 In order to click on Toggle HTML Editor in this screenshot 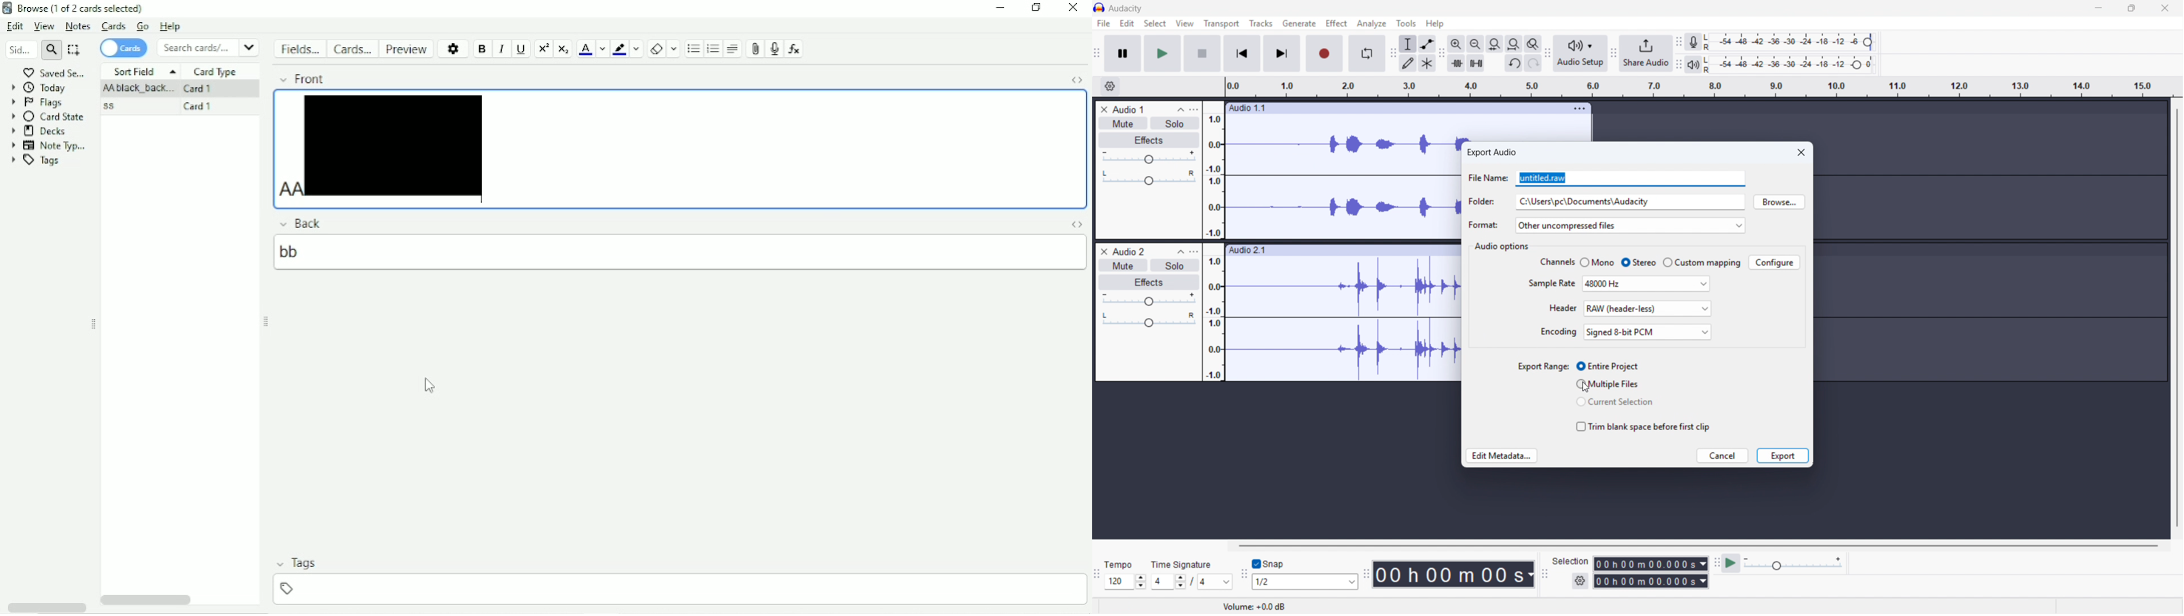, I will do `click(1077, 222)`.